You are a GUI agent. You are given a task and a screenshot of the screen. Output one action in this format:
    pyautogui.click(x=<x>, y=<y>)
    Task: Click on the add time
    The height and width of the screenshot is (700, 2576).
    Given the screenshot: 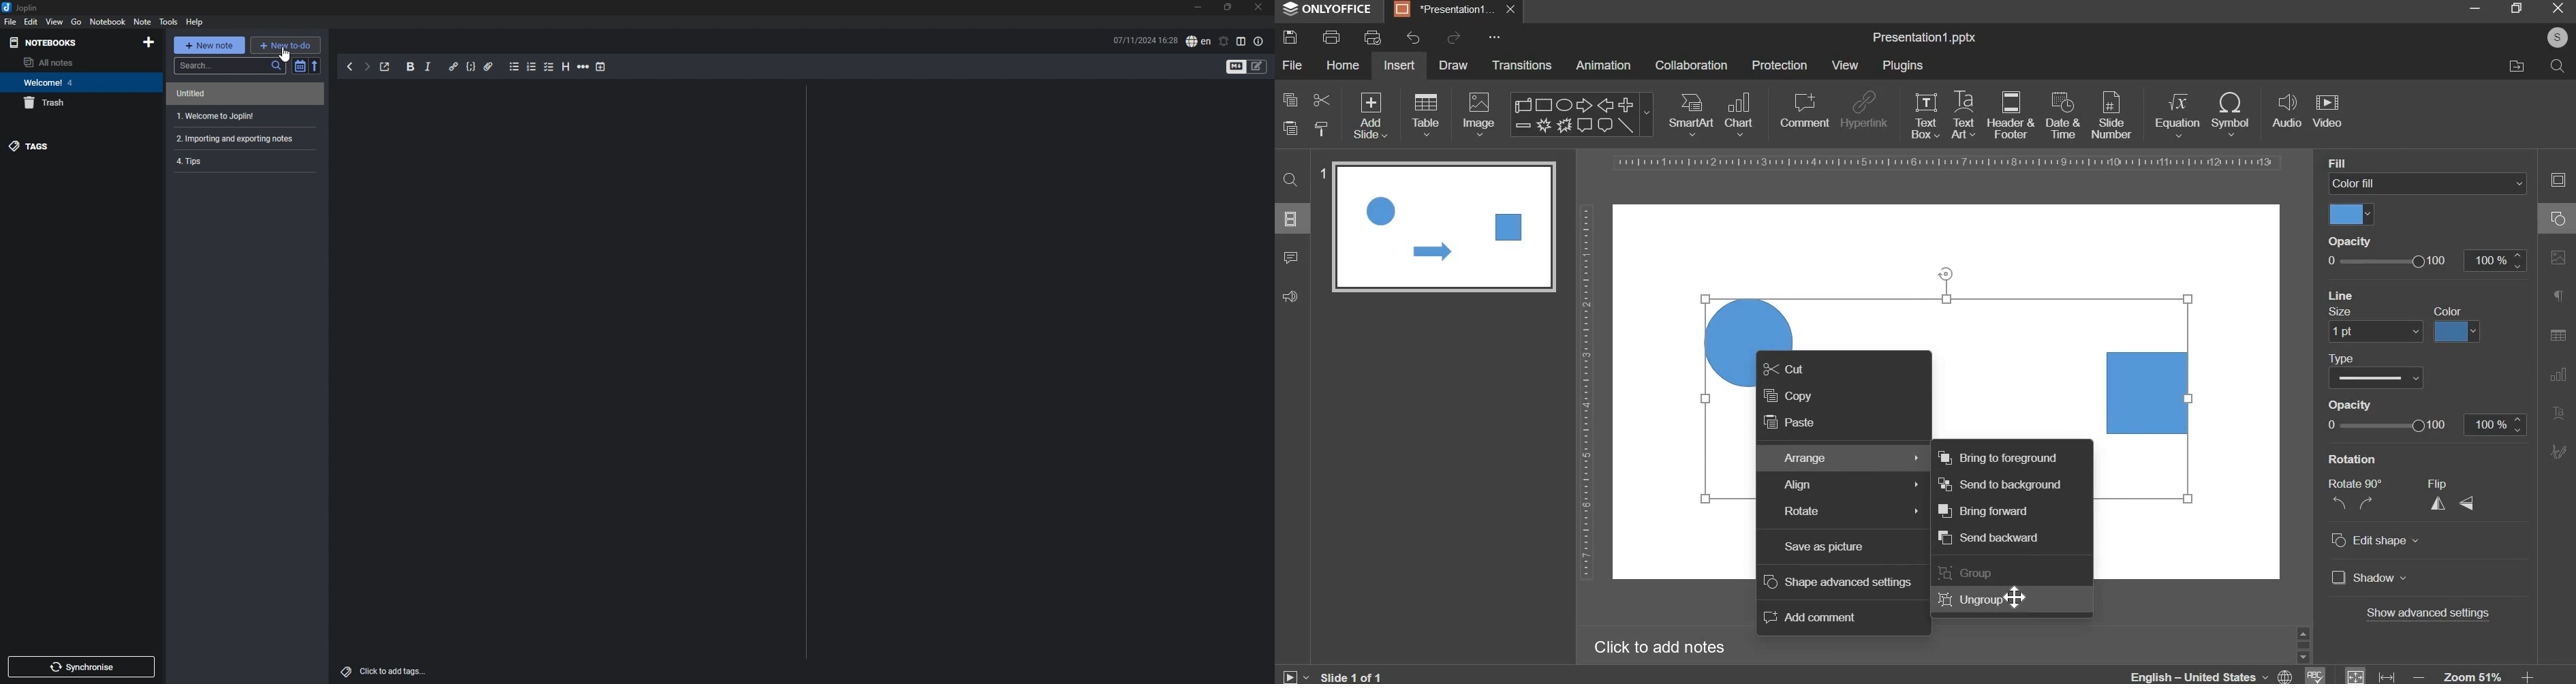 What is the action you would take?
    pyautogui.click(x=601, y=66)
    